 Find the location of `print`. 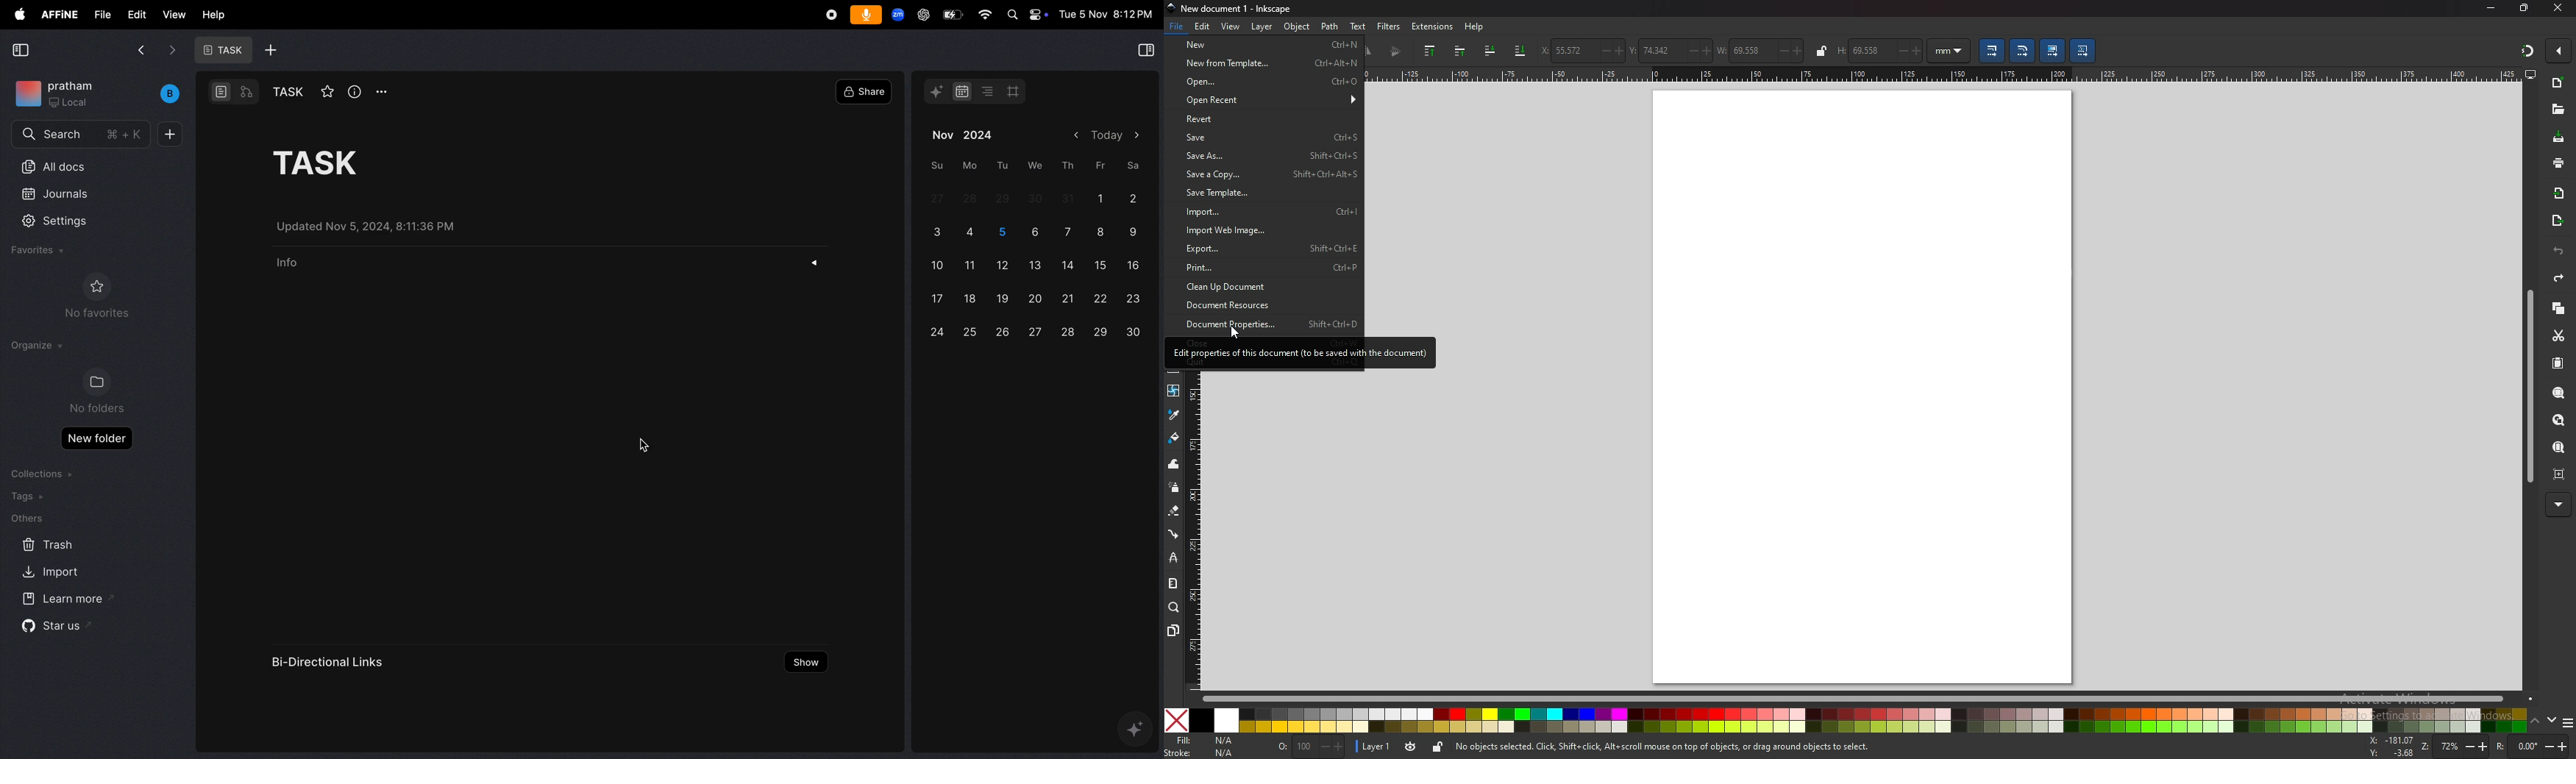

print is located at coordinates (2558, 163).